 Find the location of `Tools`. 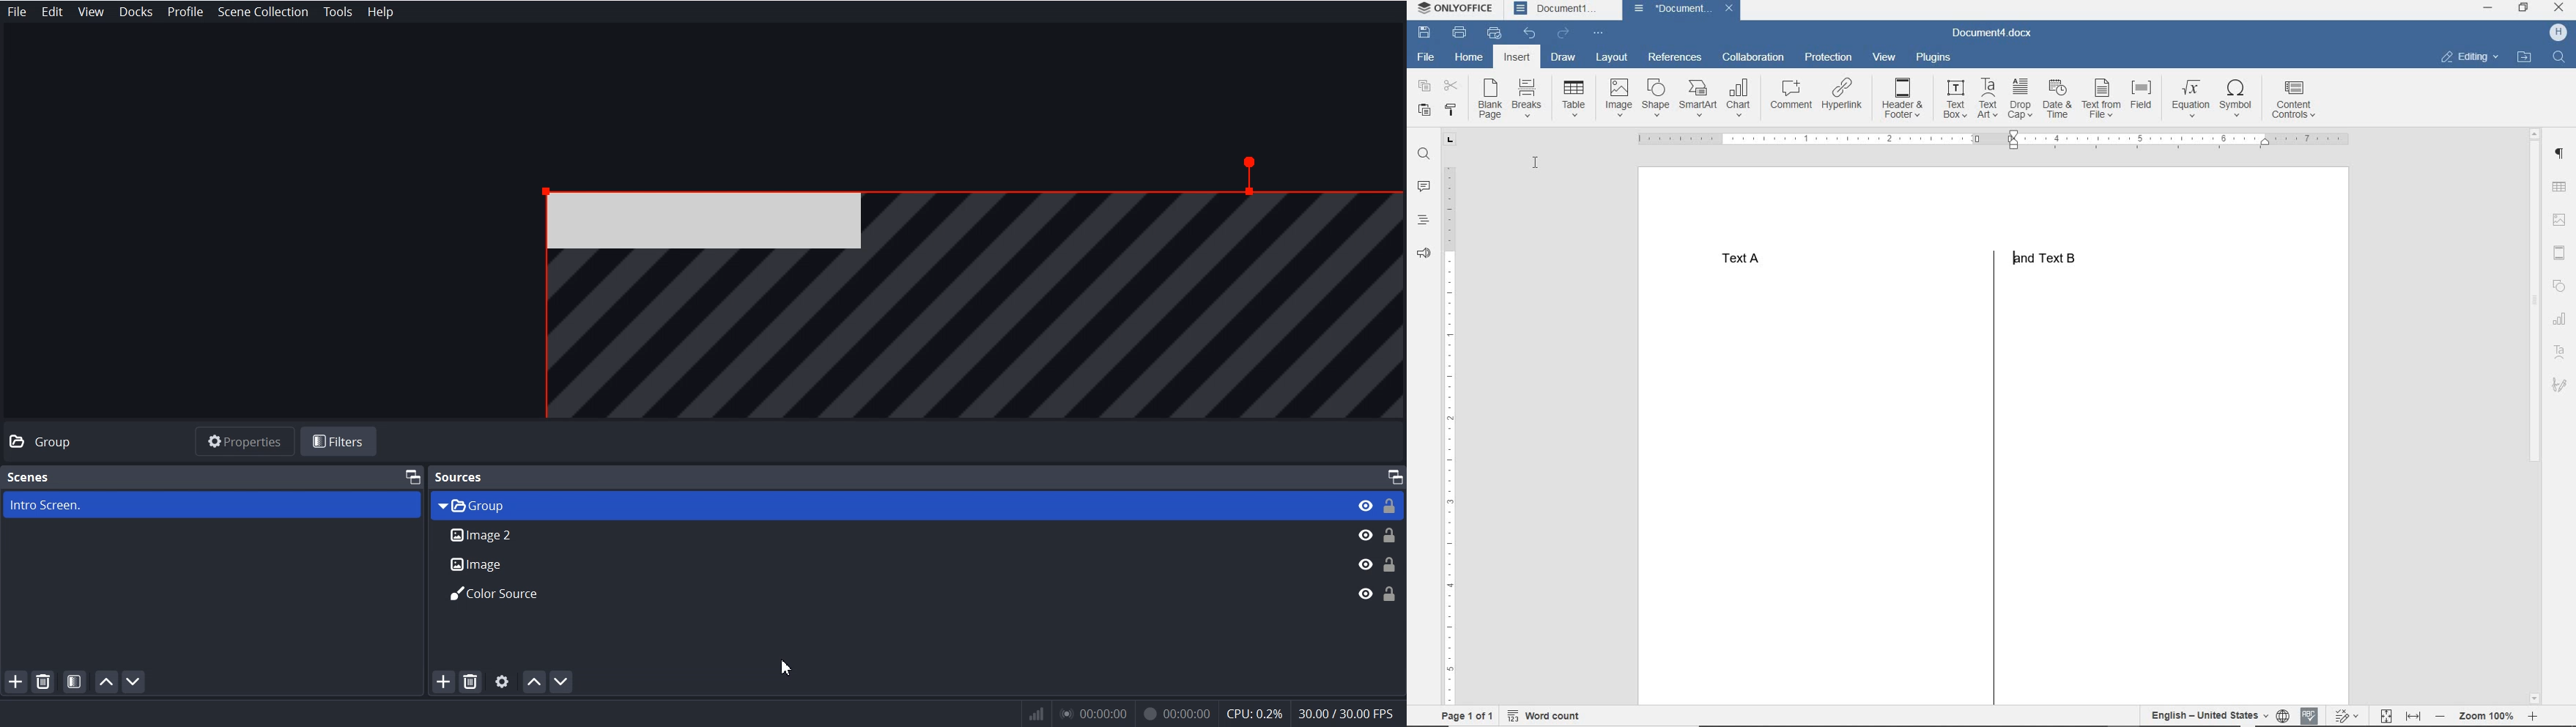

Tools is located at coordinates (338, 12).